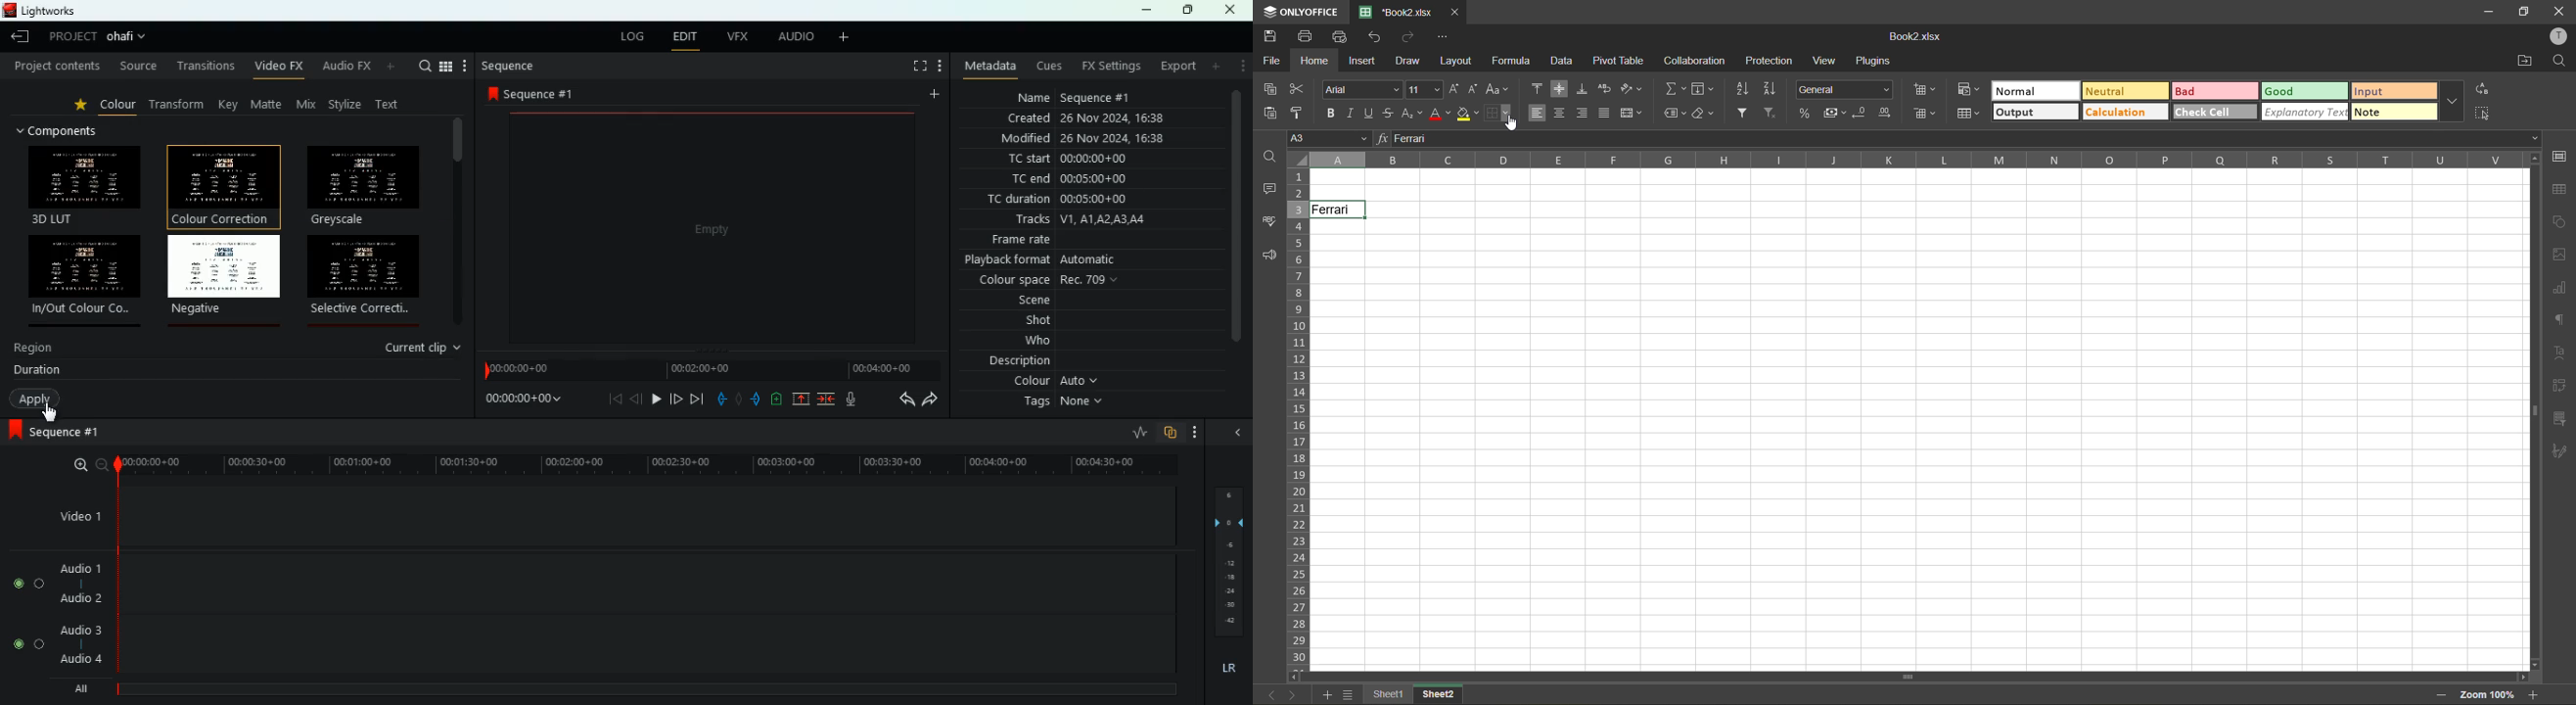  What do you see at coordinates (2561, 37) in the screenshot?
I see `profile` at bounding box center [2561, 37].